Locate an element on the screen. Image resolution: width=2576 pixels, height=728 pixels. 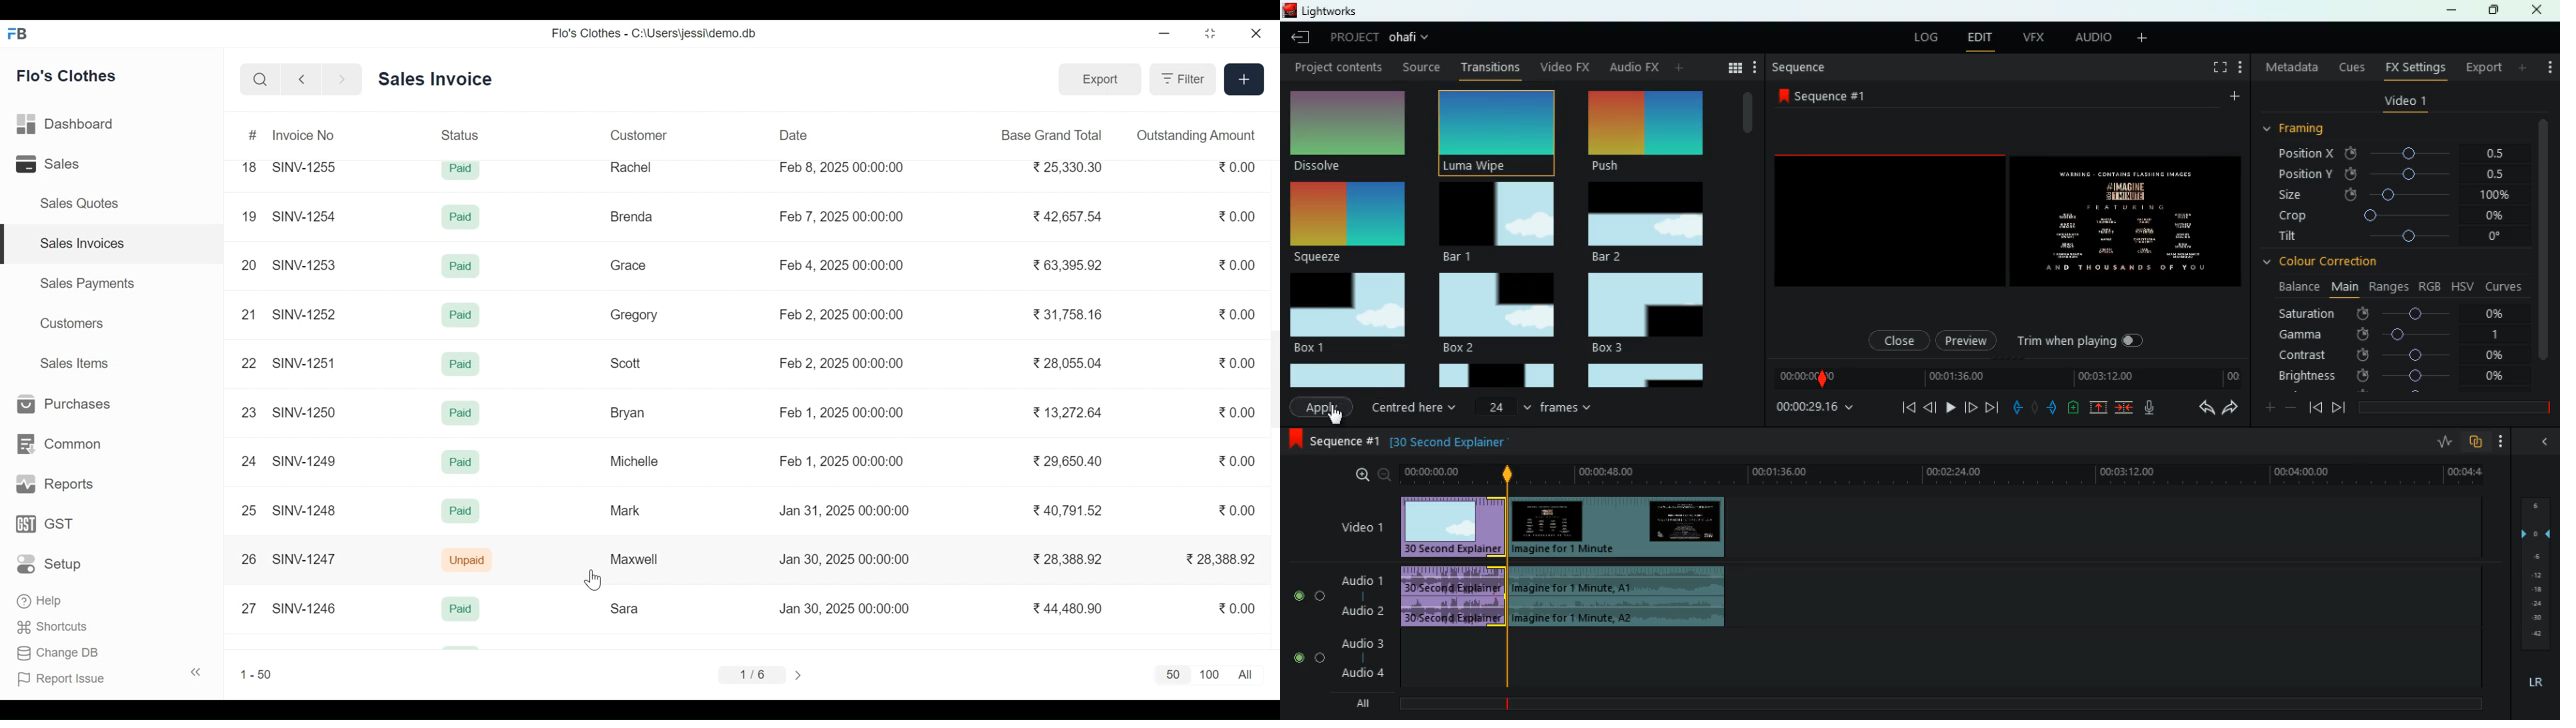
Search is located at coordinates (260, 80).